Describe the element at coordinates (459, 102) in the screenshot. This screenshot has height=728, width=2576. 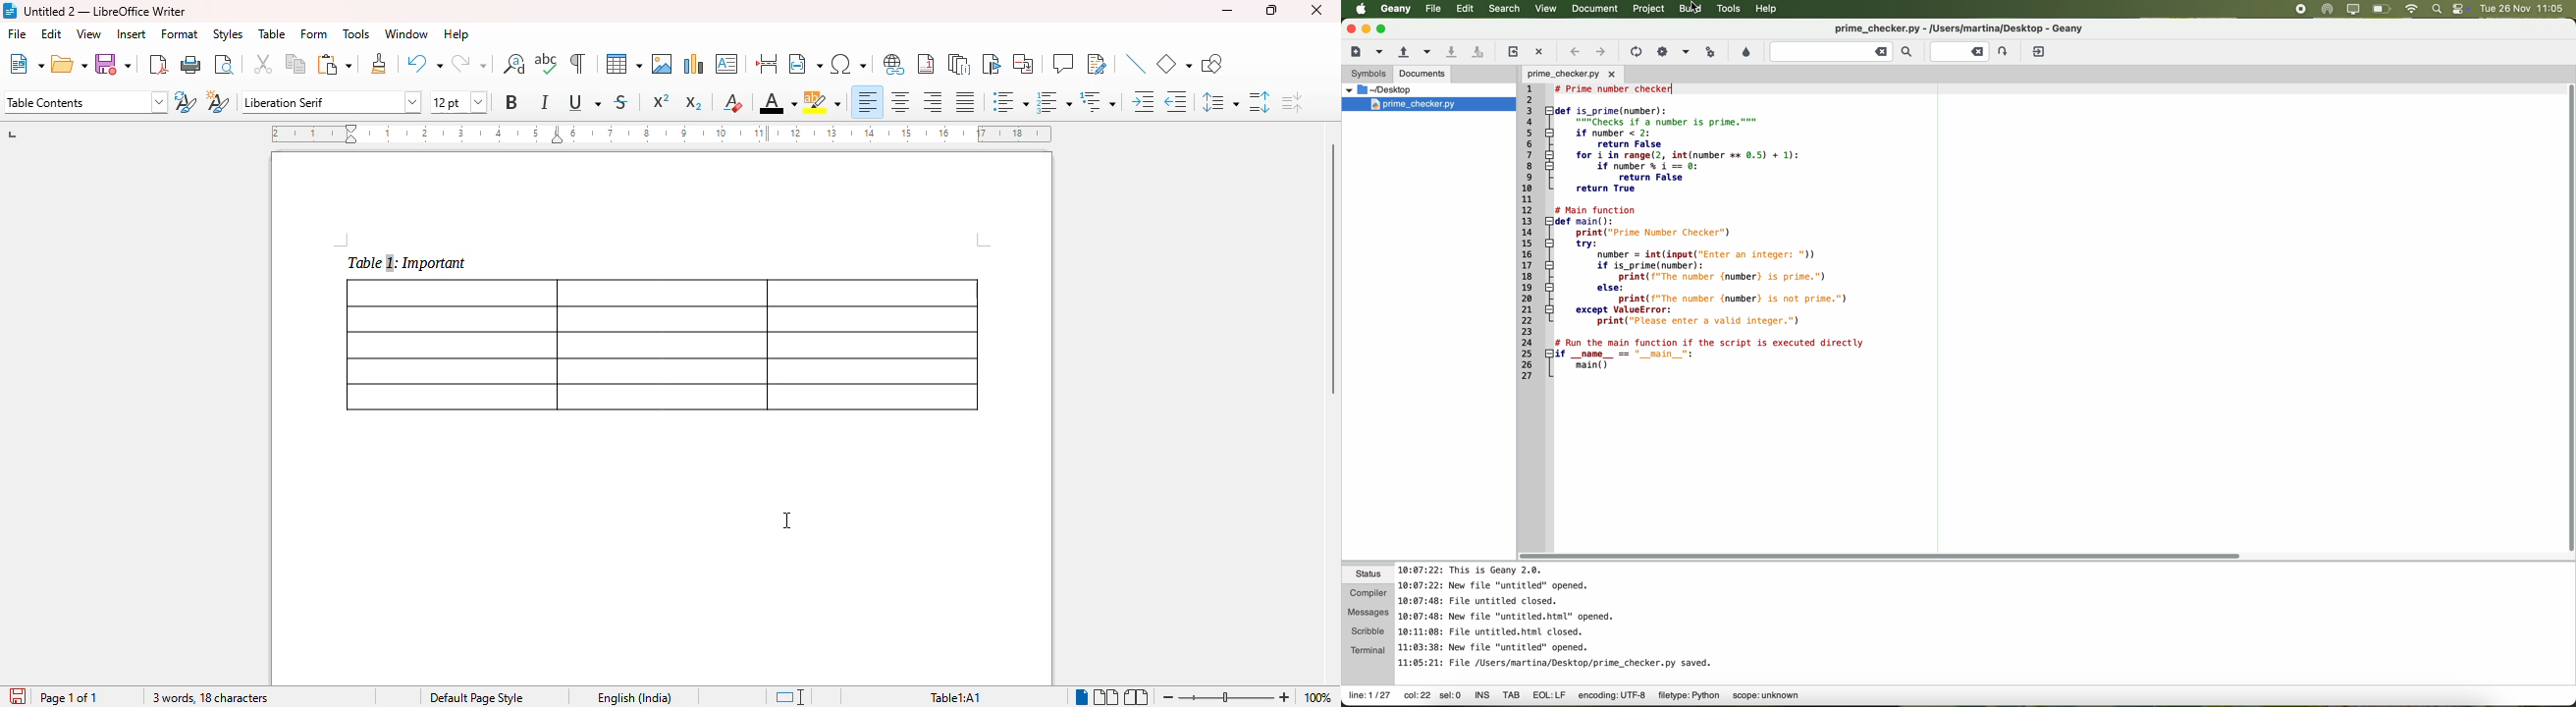
I see `font size` at that location.